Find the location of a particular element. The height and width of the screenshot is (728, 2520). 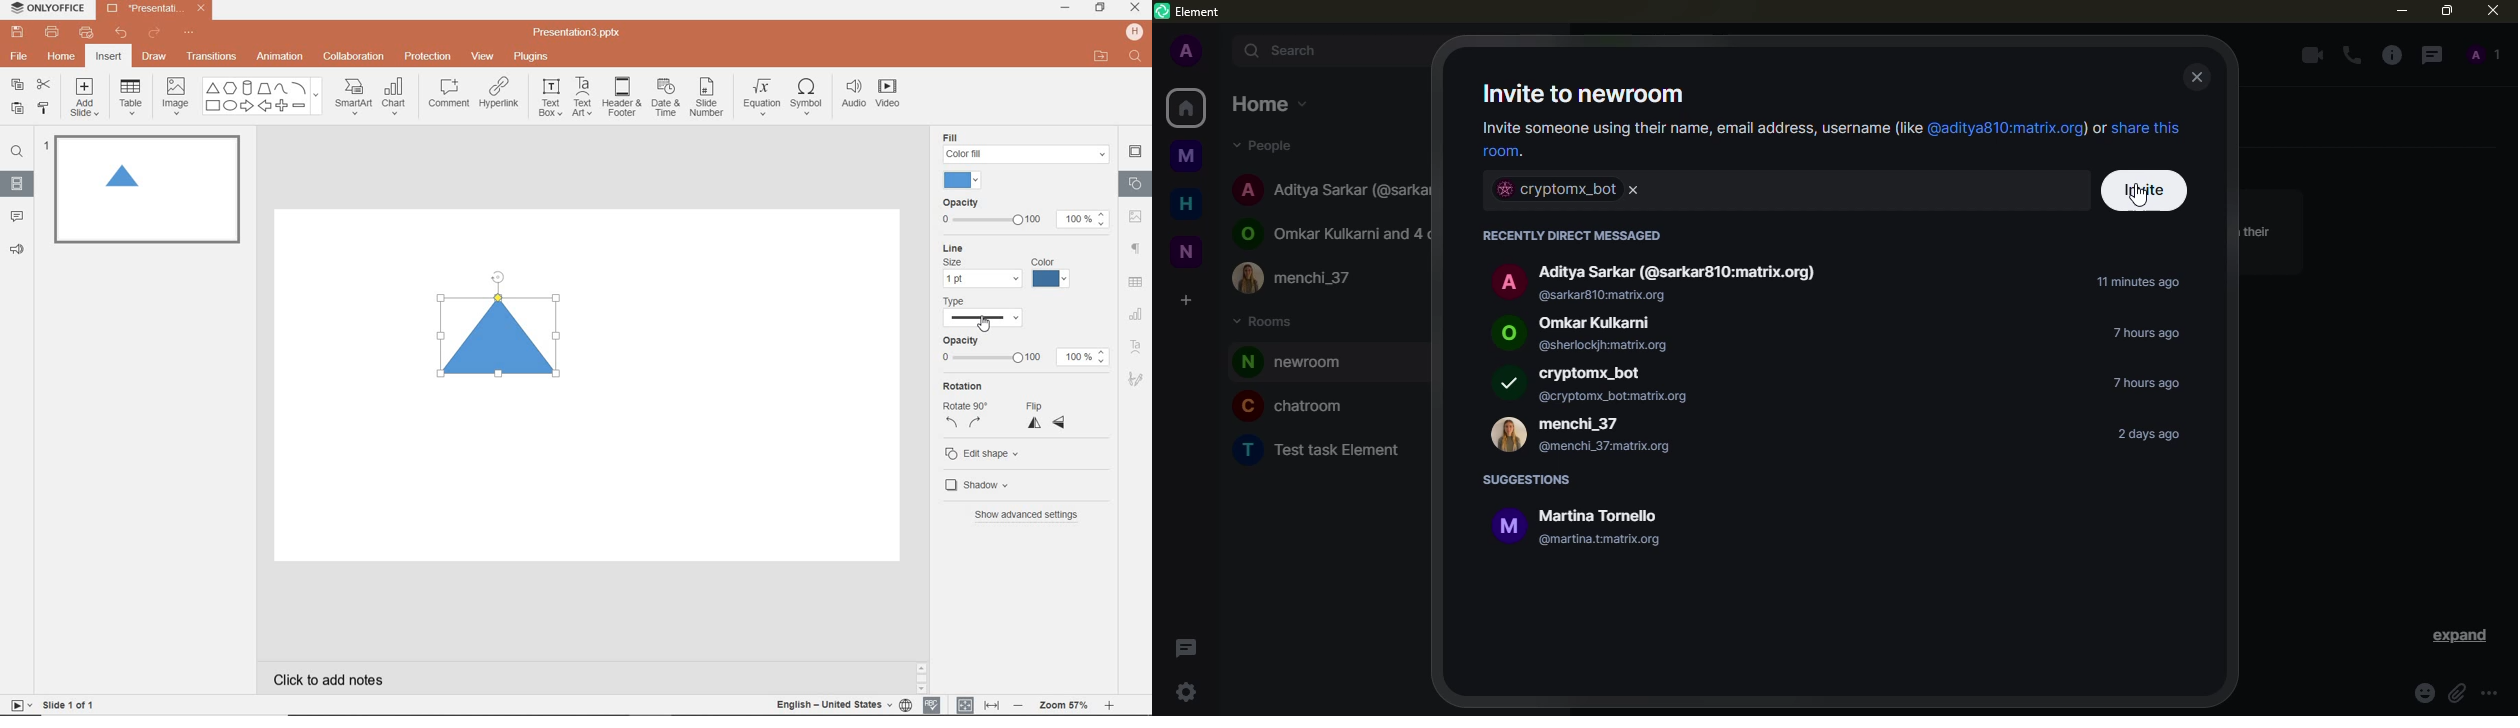

CUT is located at coordinates (45, 84).